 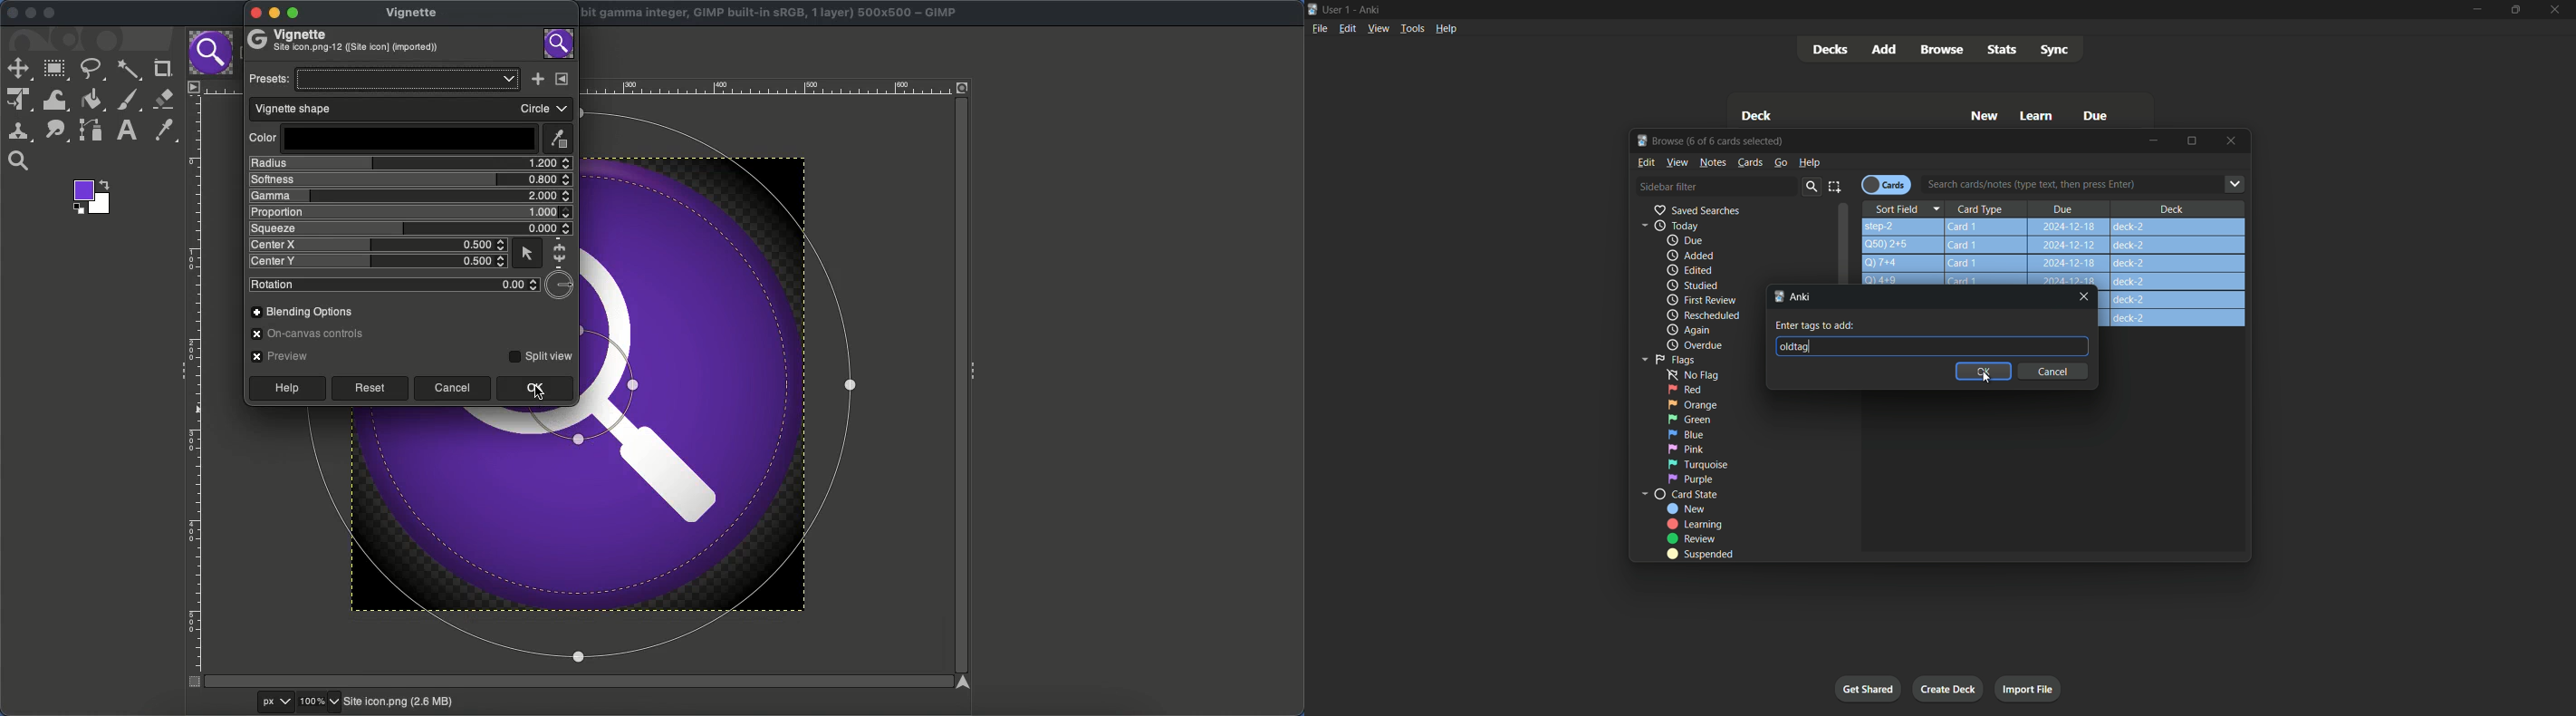 What do you see at coordinates (1689, 420) in the screenshot?
I see `green` at bounding box center [1689, 420].